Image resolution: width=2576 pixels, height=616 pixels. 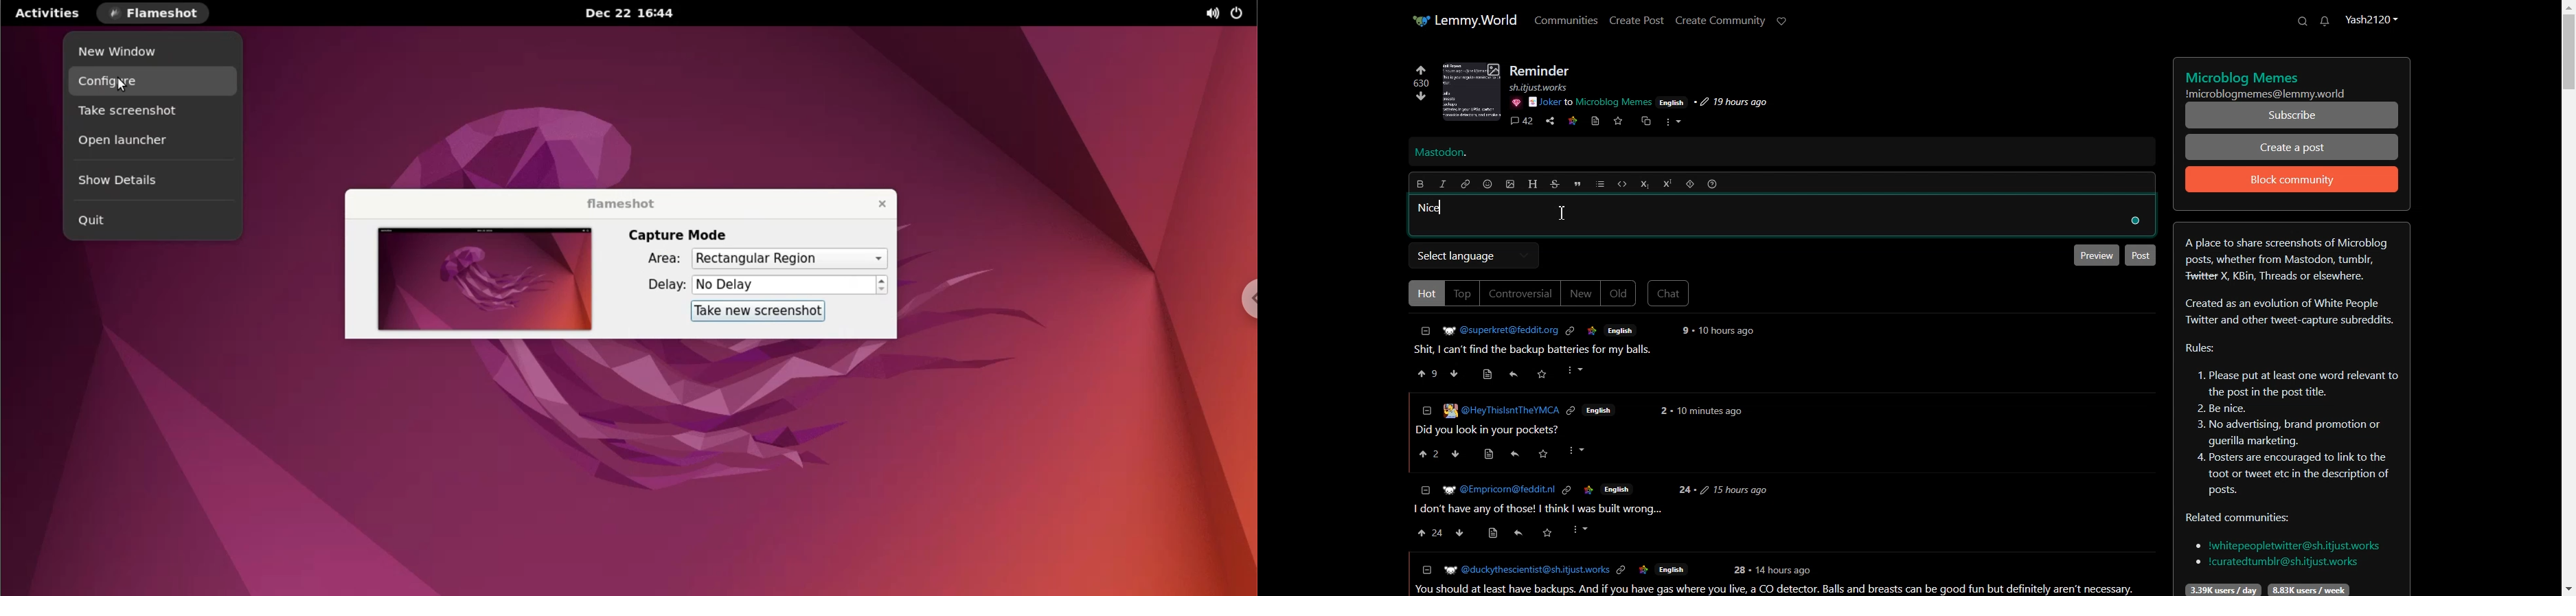 I want to click on Hyperlink, so click(x=1466, y=184).